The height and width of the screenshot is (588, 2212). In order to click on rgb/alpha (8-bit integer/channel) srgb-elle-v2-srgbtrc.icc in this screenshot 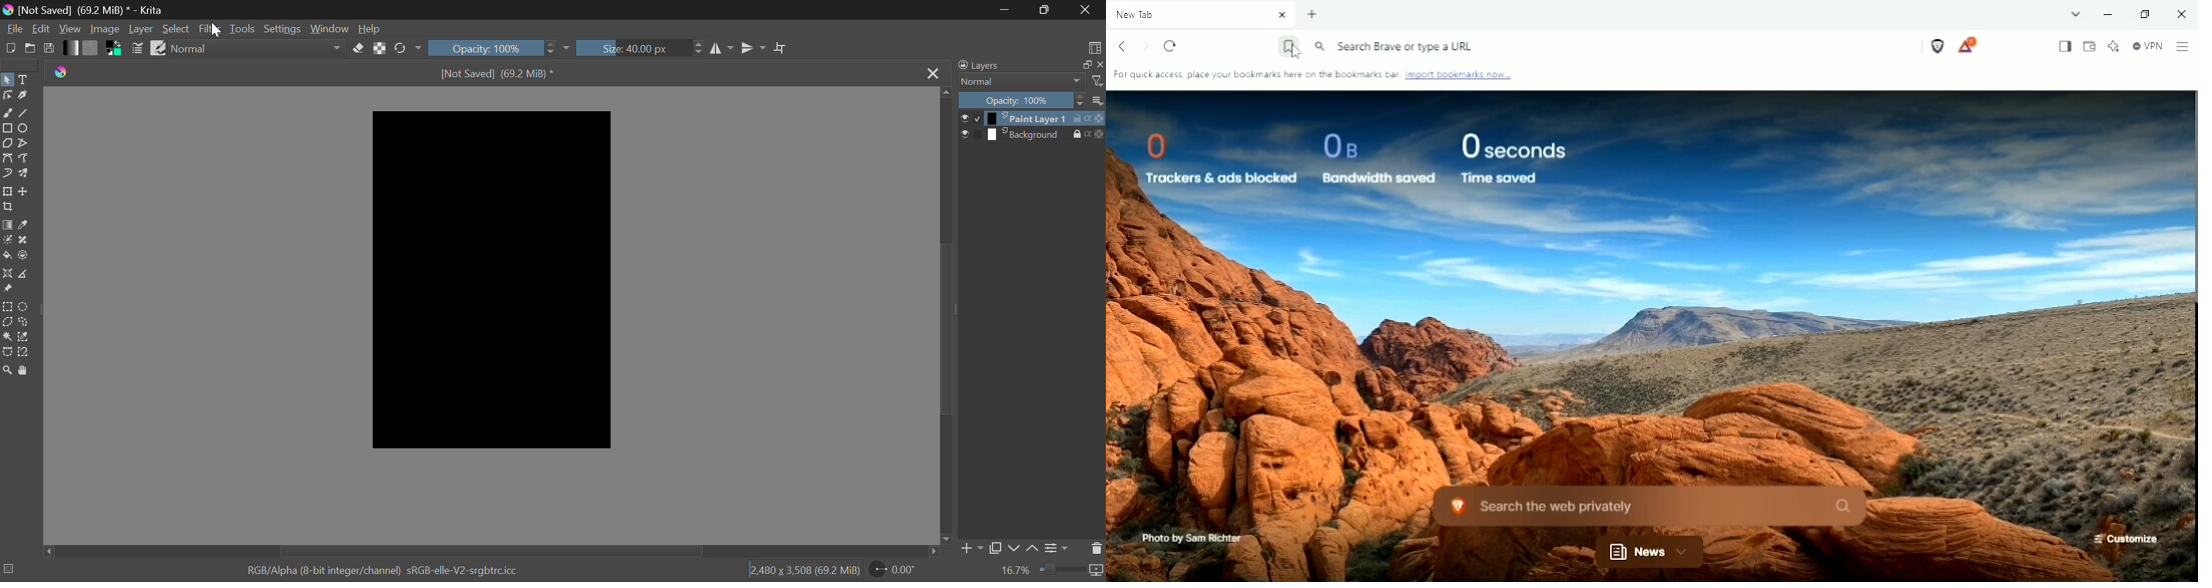, I will do `click(388, 573)`.